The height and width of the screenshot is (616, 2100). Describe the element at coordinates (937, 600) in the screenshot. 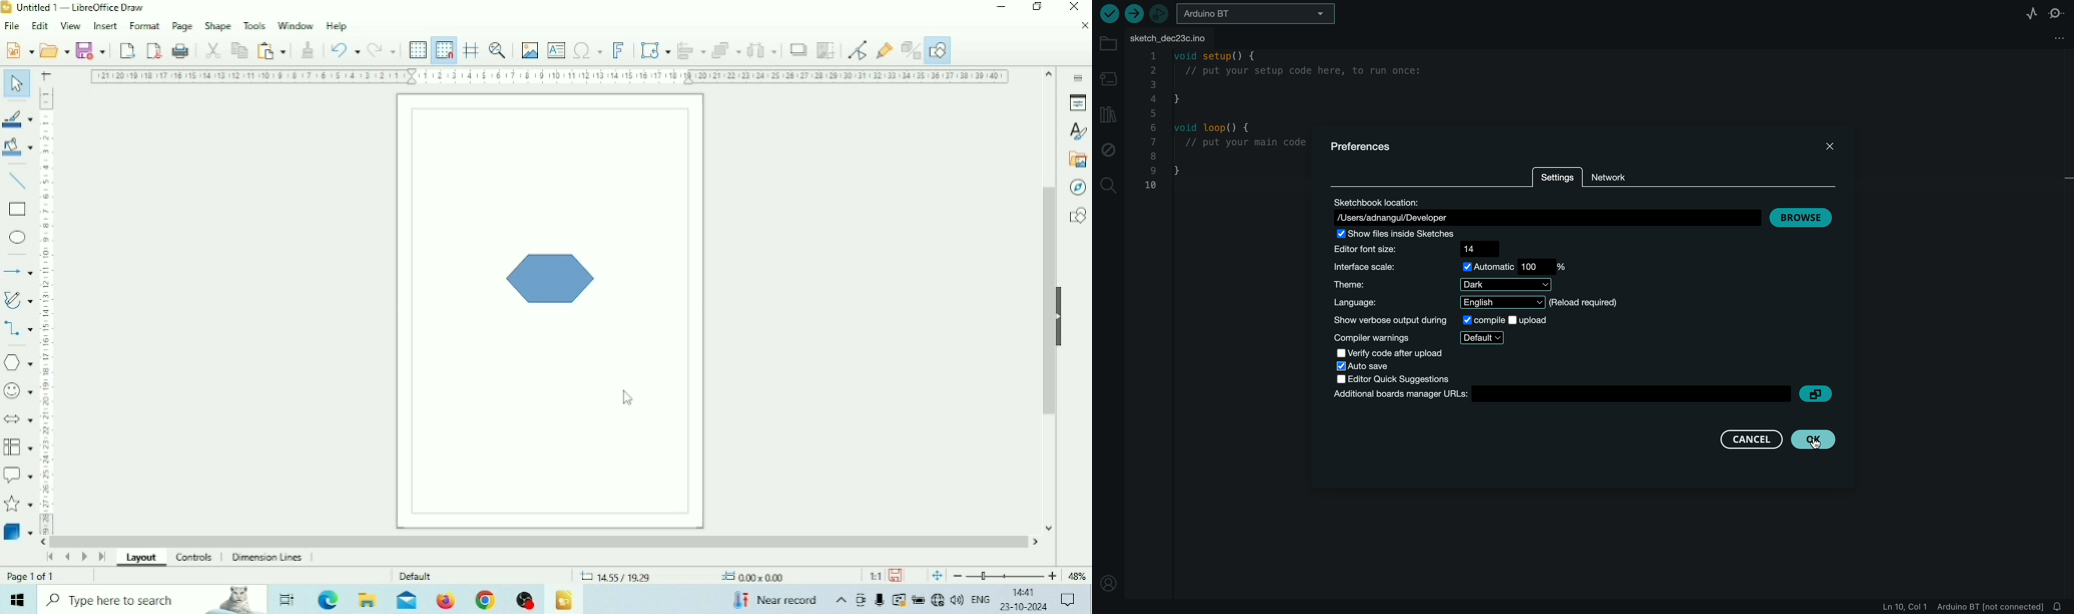

I see `Internet` at that location.